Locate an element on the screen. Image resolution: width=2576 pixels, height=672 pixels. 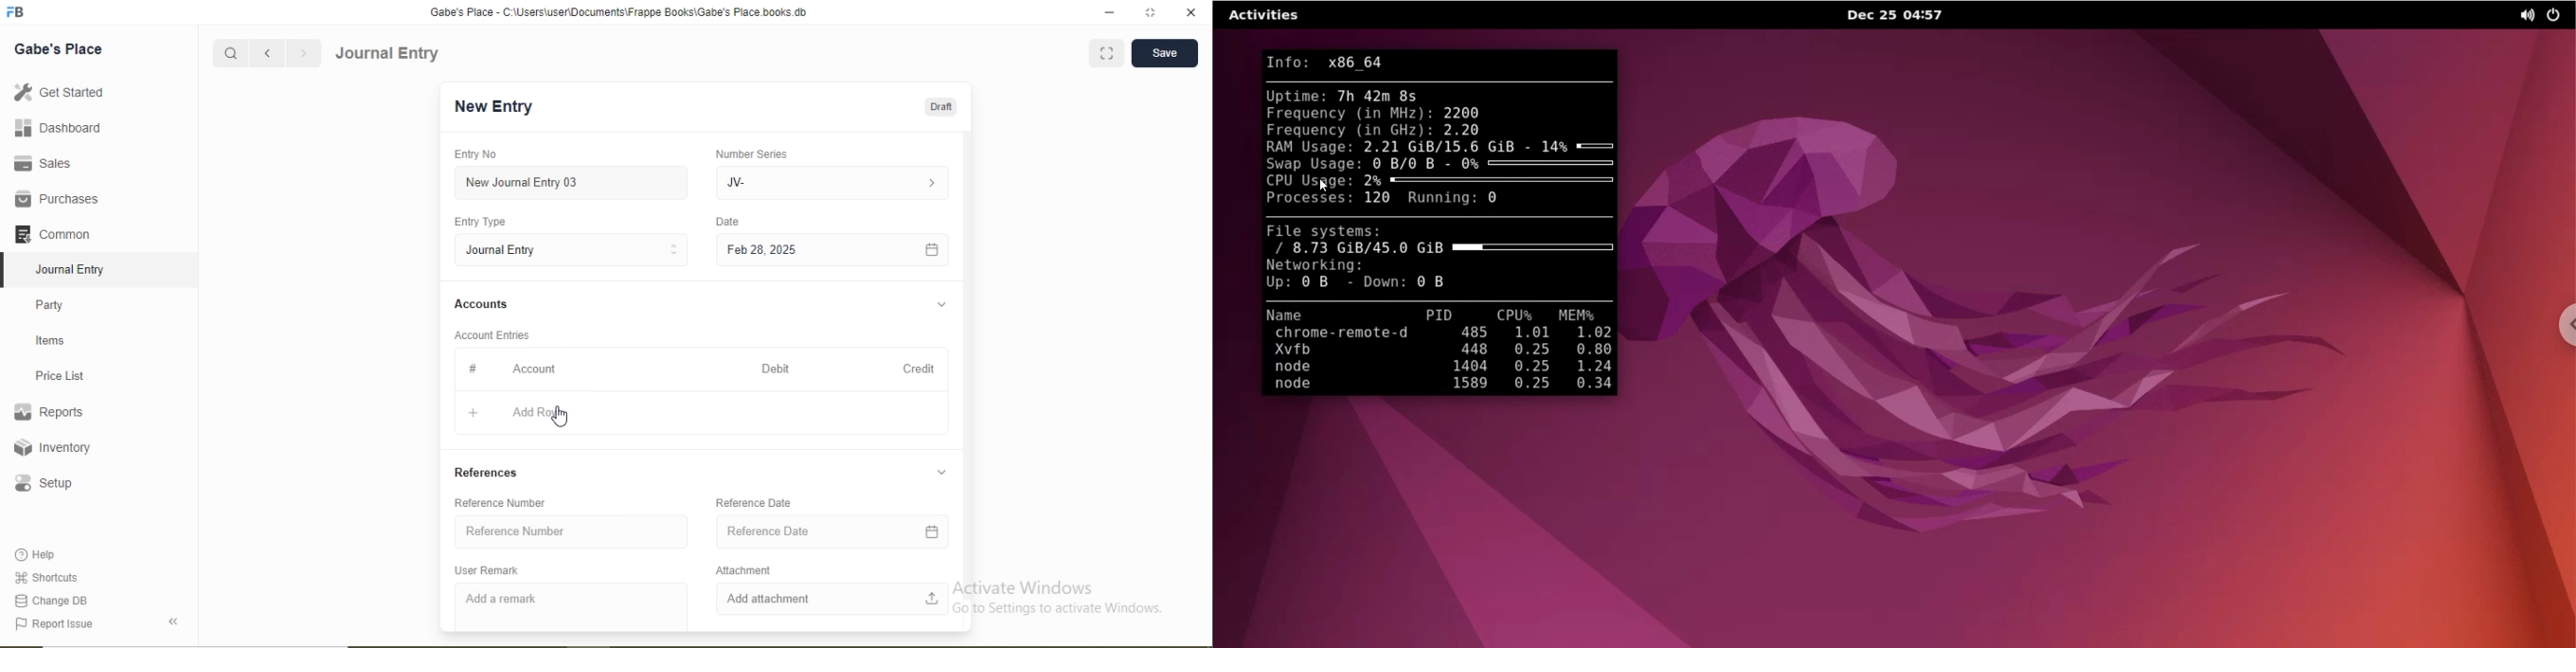
Purchases is located at coordinates (56, 199).